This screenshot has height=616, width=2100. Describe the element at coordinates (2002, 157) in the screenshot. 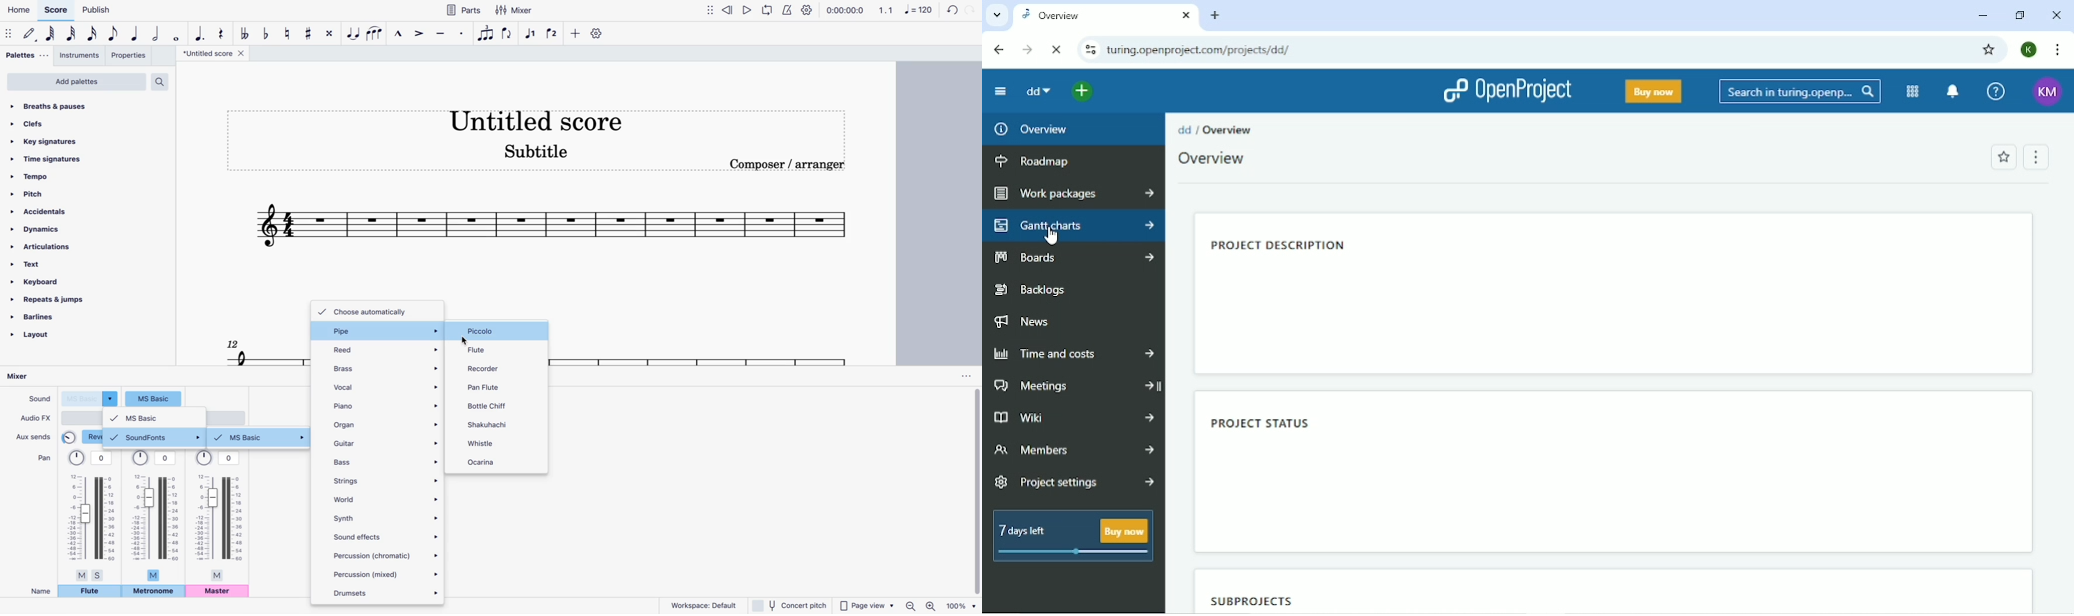

I see `Add to favorites` at that location.